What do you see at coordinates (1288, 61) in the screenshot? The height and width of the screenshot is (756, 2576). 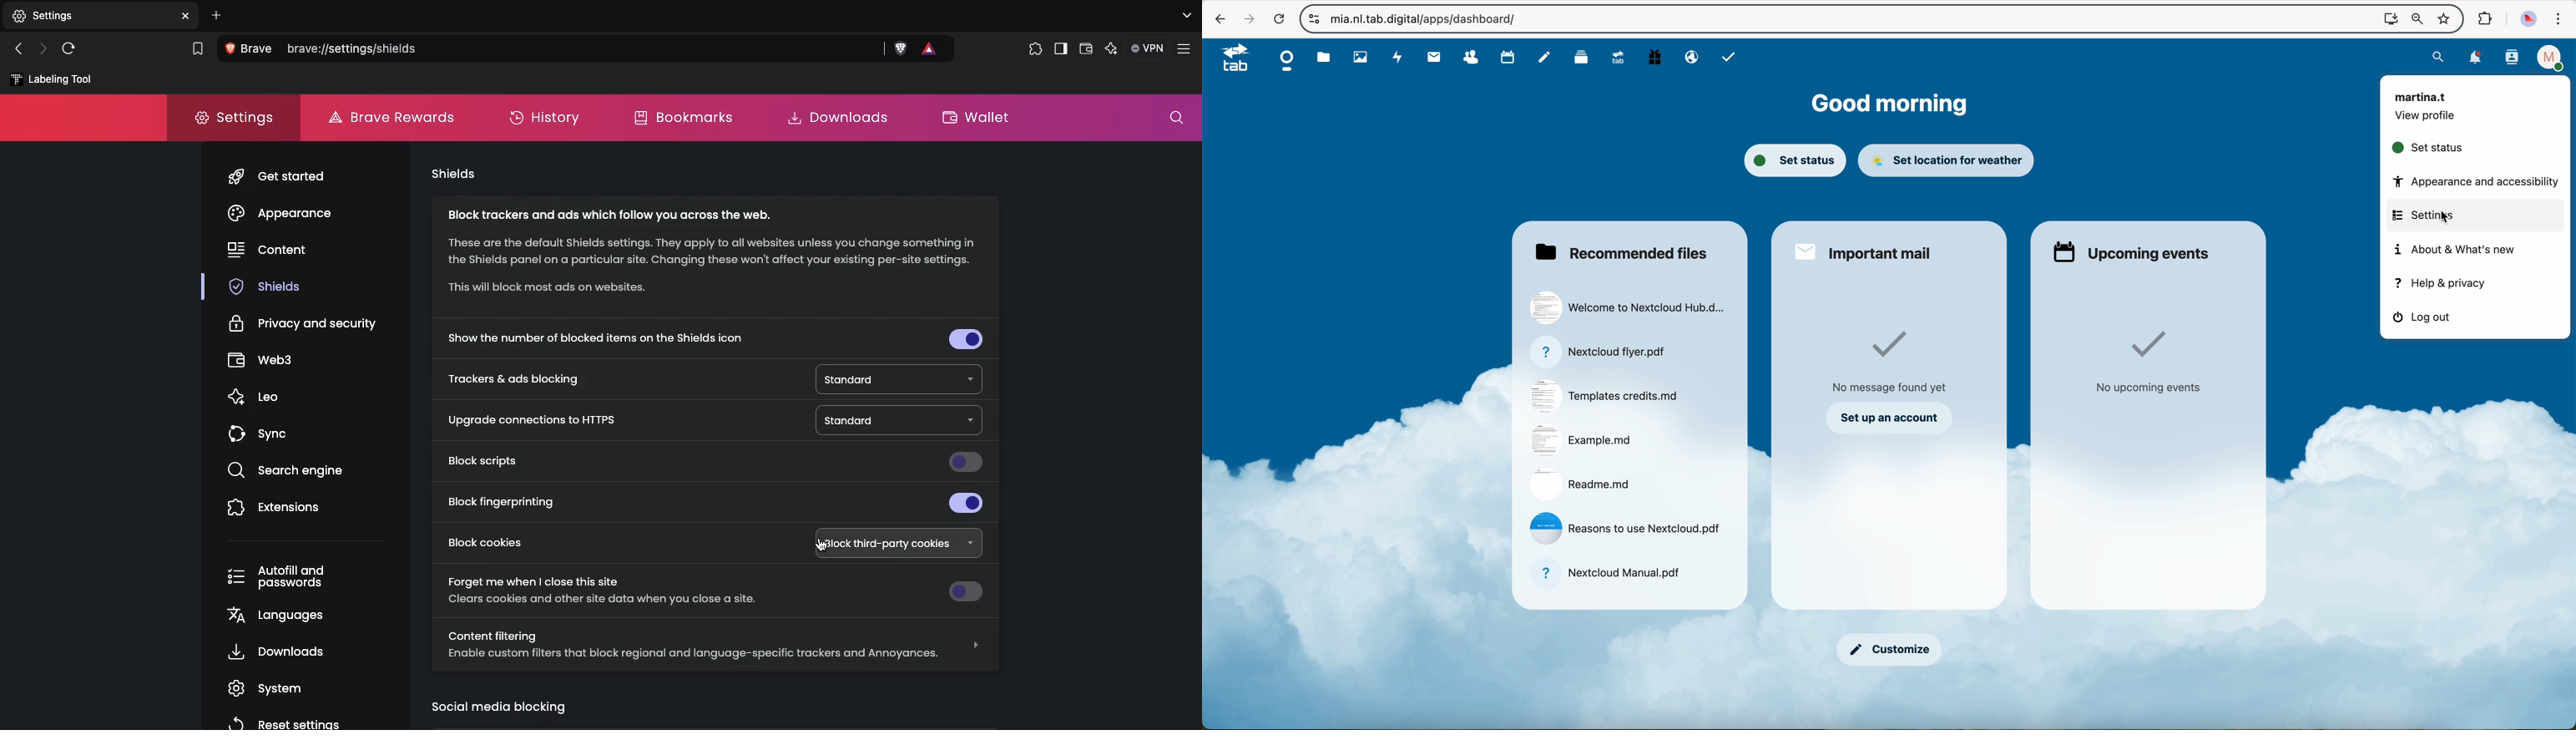 I see `dashboard` at bounding box center [1288, 61].